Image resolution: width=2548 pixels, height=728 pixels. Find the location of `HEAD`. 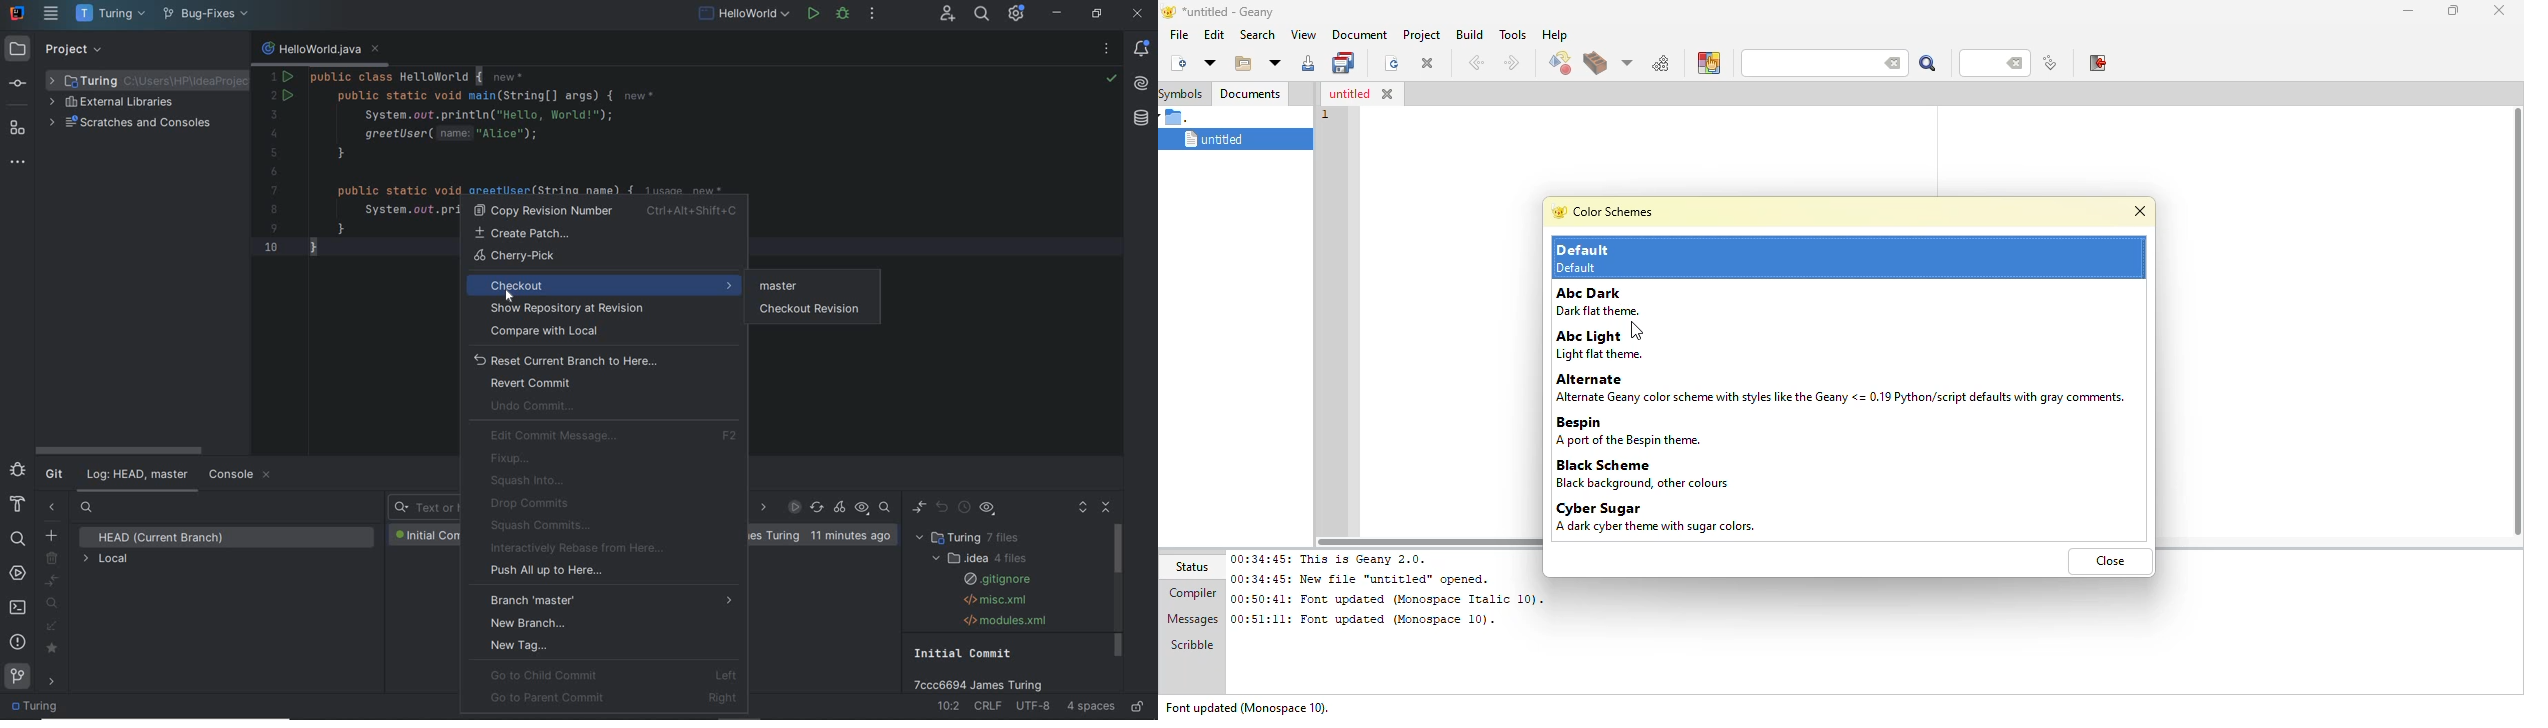

HEAD is located at coordinates (165, 538).